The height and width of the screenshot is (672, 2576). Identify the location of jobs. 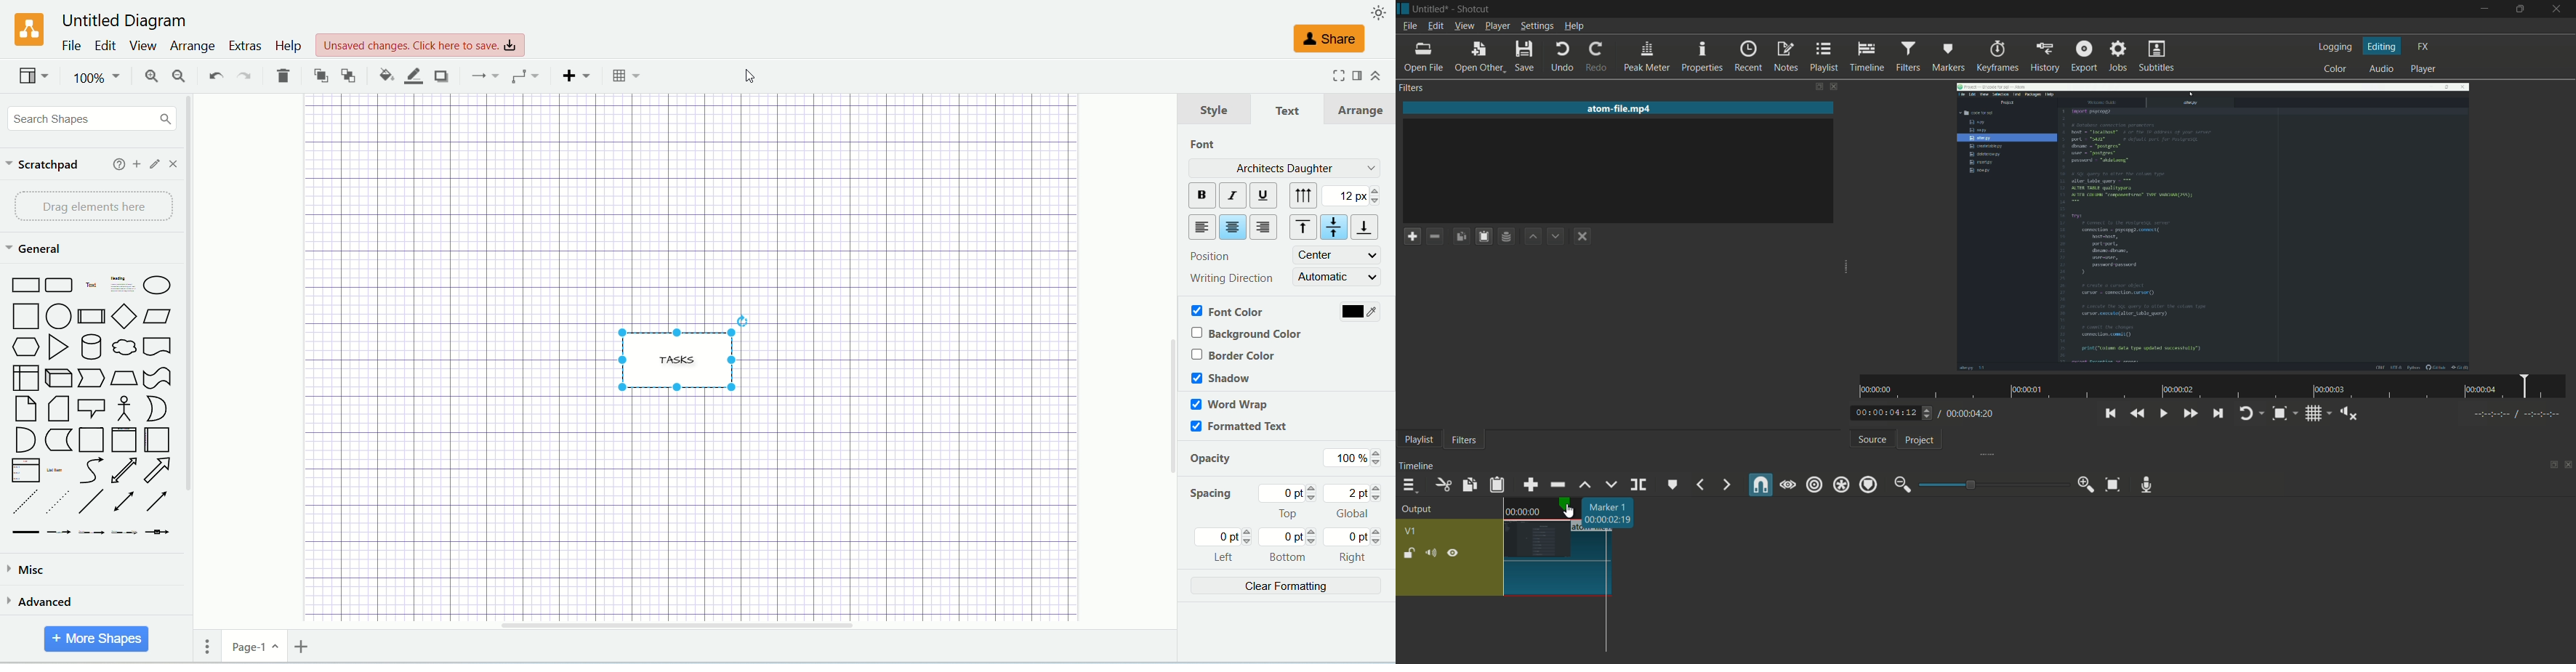
(2118, 56).